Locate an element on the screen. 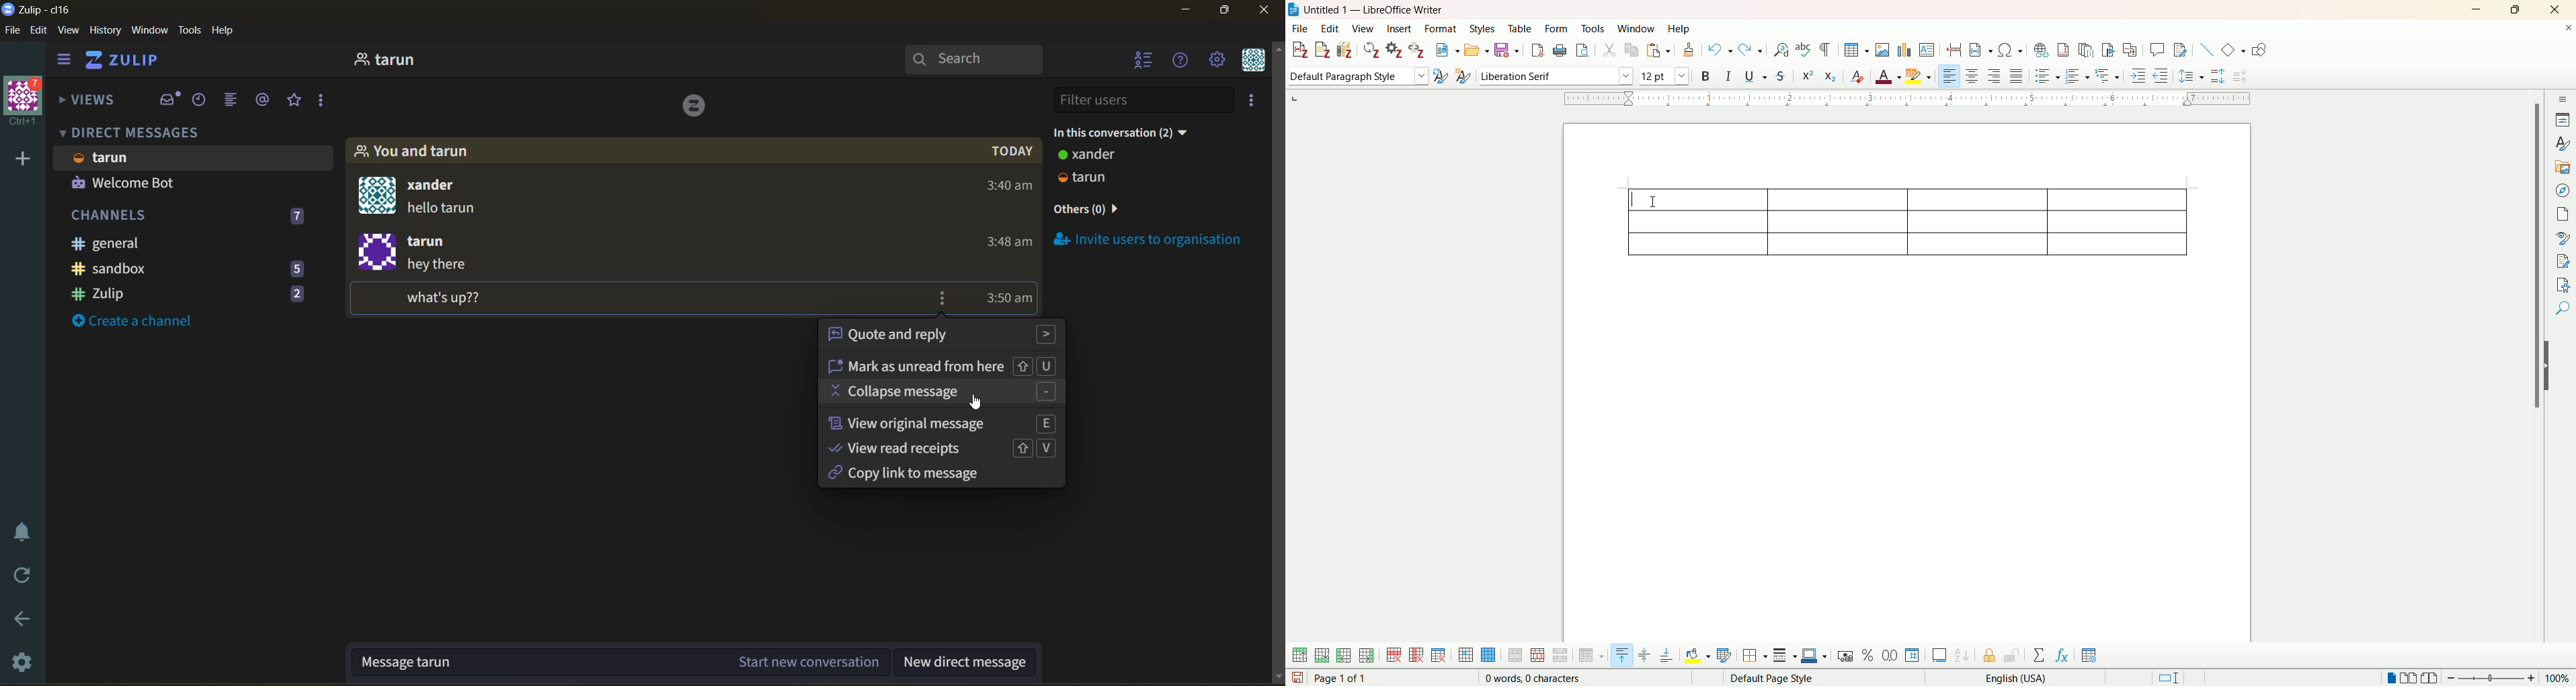 The height and width of the screenshot is (700, 2576). underline is located at coordinates (1757, 79).